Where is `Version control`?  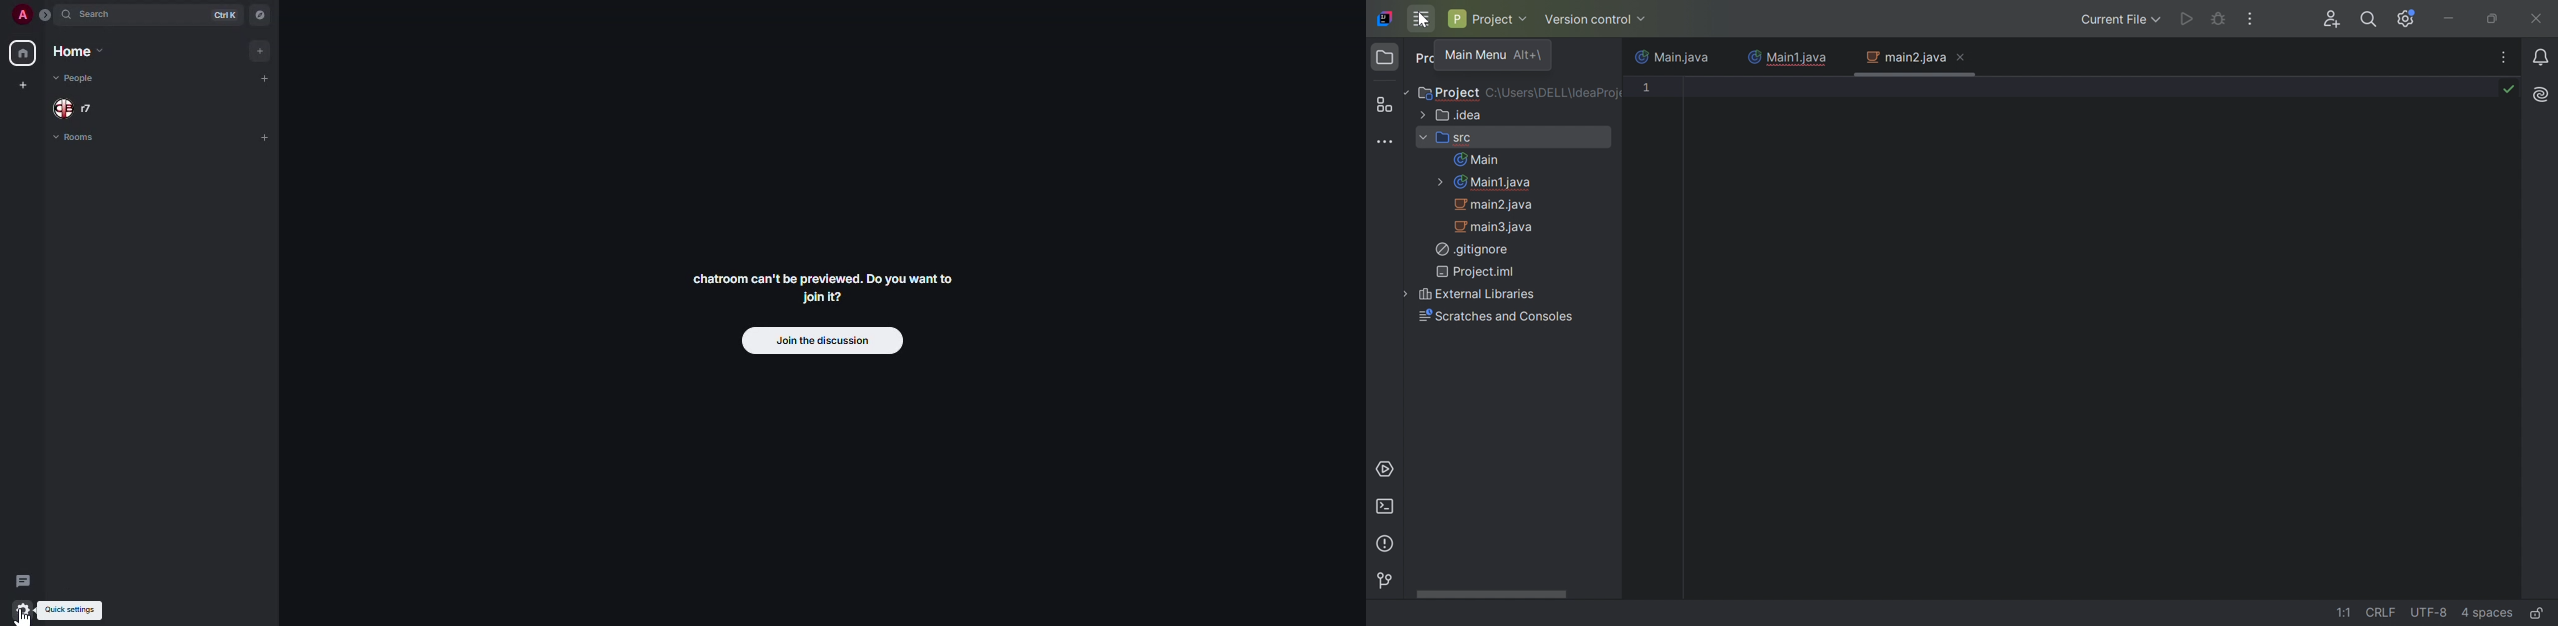
Version control is located at coordinates (1595, 20).